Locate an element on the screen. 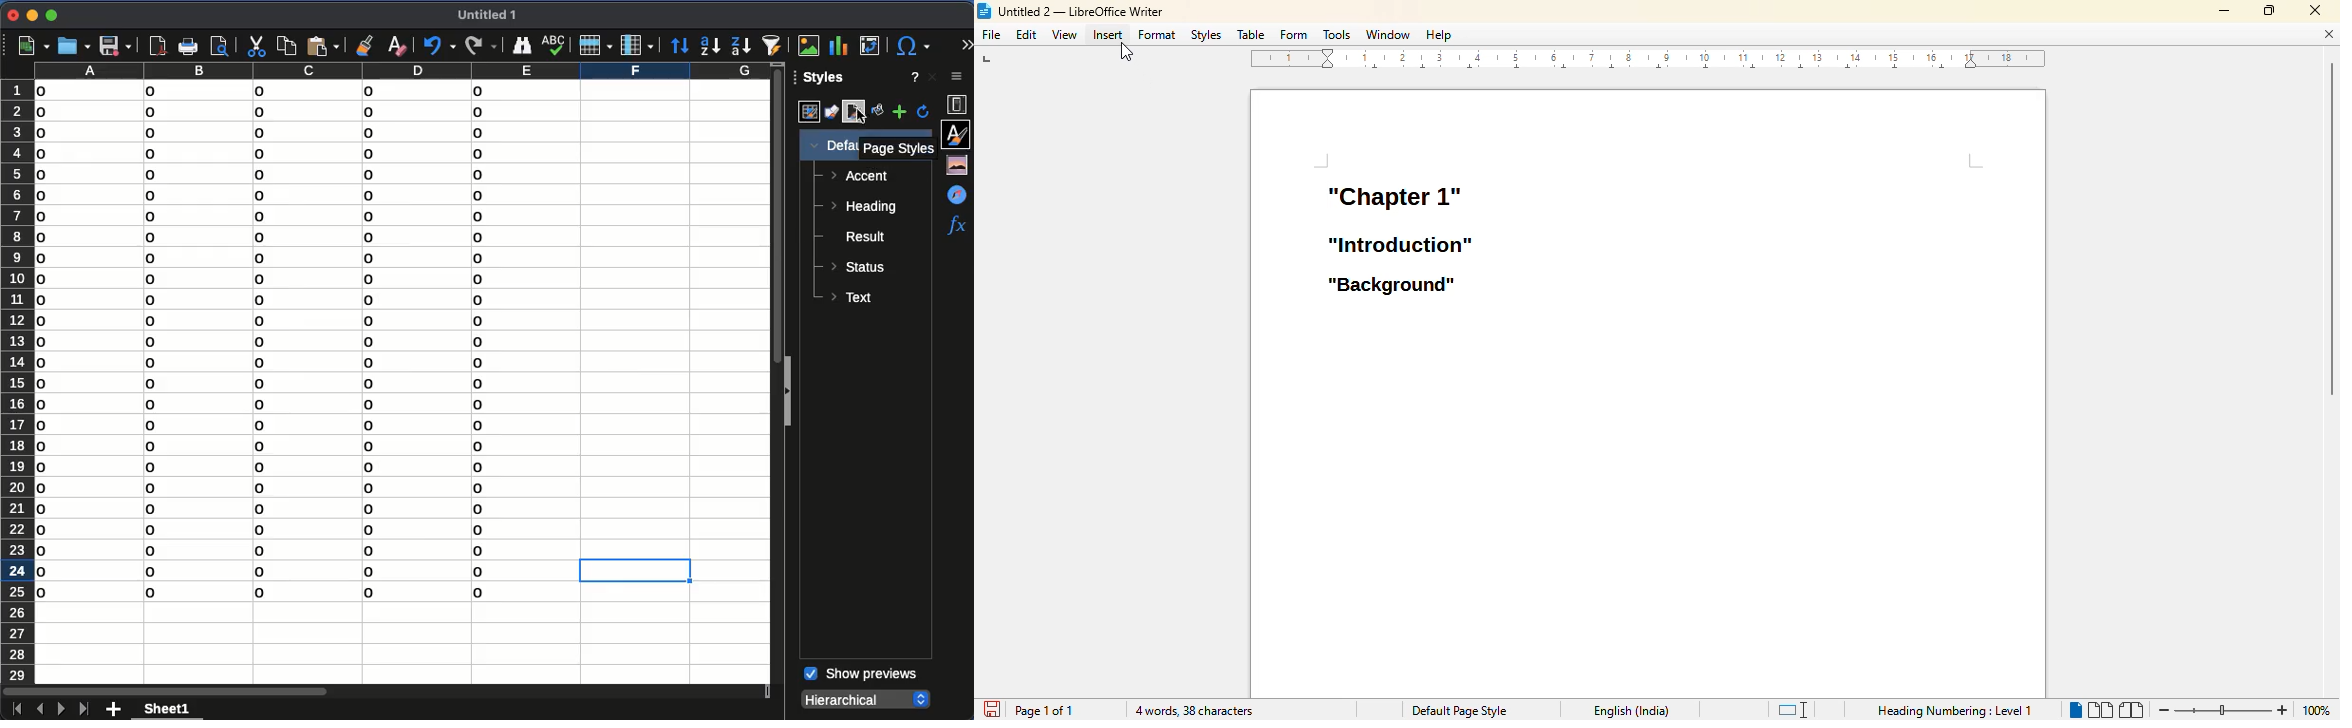 The height and width of the screenshot is (728, 2352). pdf viewer is located at coordinates (158, 46).